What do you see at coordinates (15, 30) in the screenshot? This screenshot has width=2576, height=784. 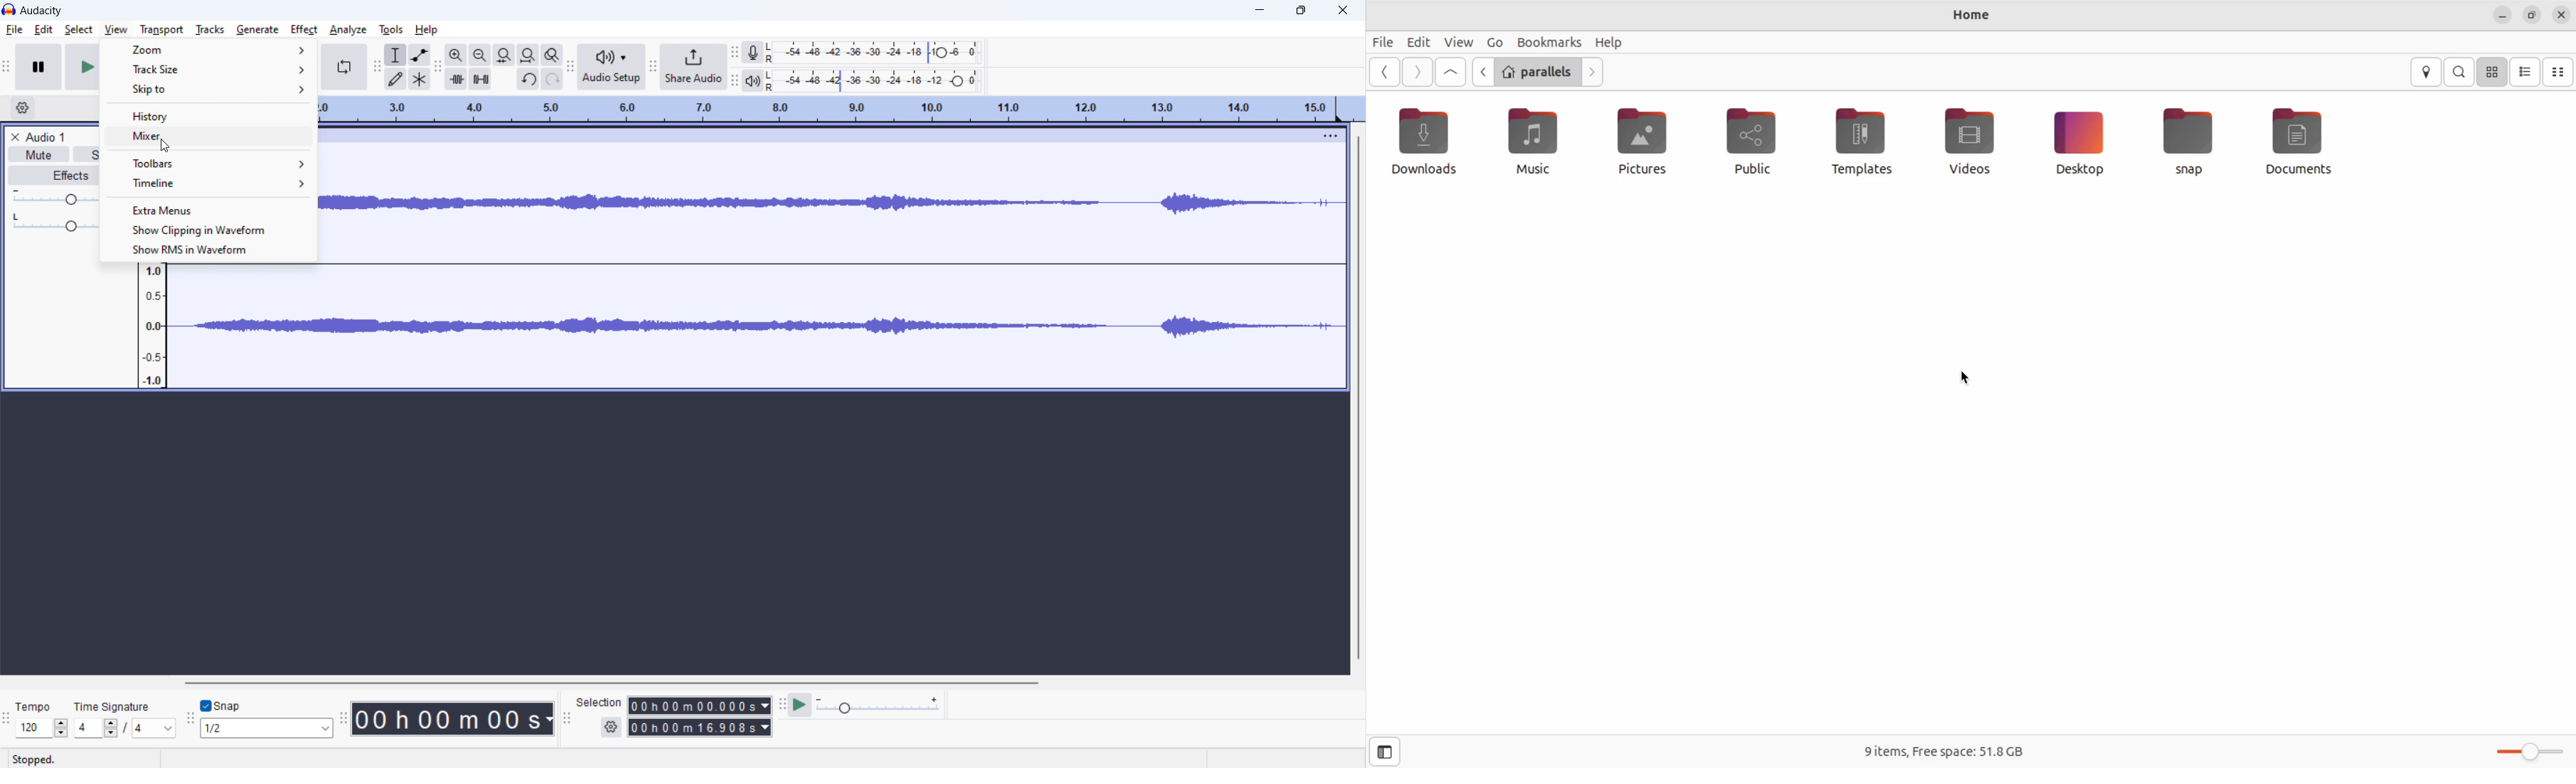 I see `file` at bounding box center [15, 30].